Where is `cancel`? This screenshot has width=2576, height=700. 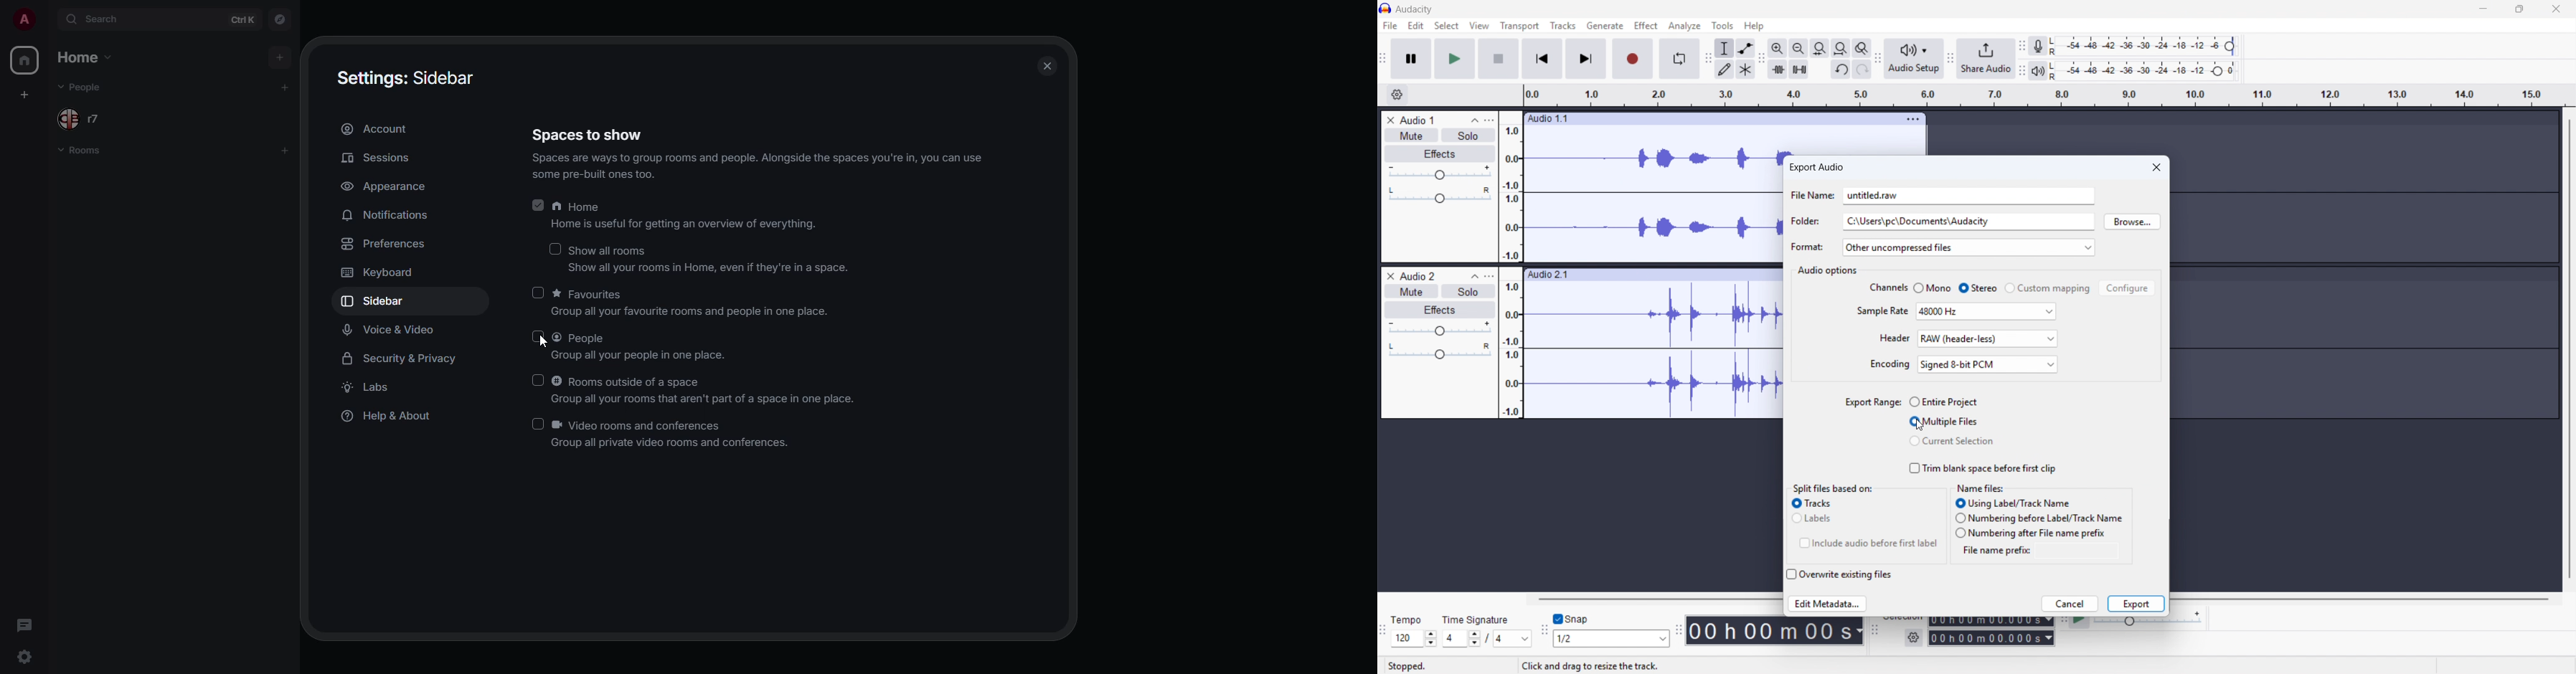 cancel is located at coordinates (2070, 604).